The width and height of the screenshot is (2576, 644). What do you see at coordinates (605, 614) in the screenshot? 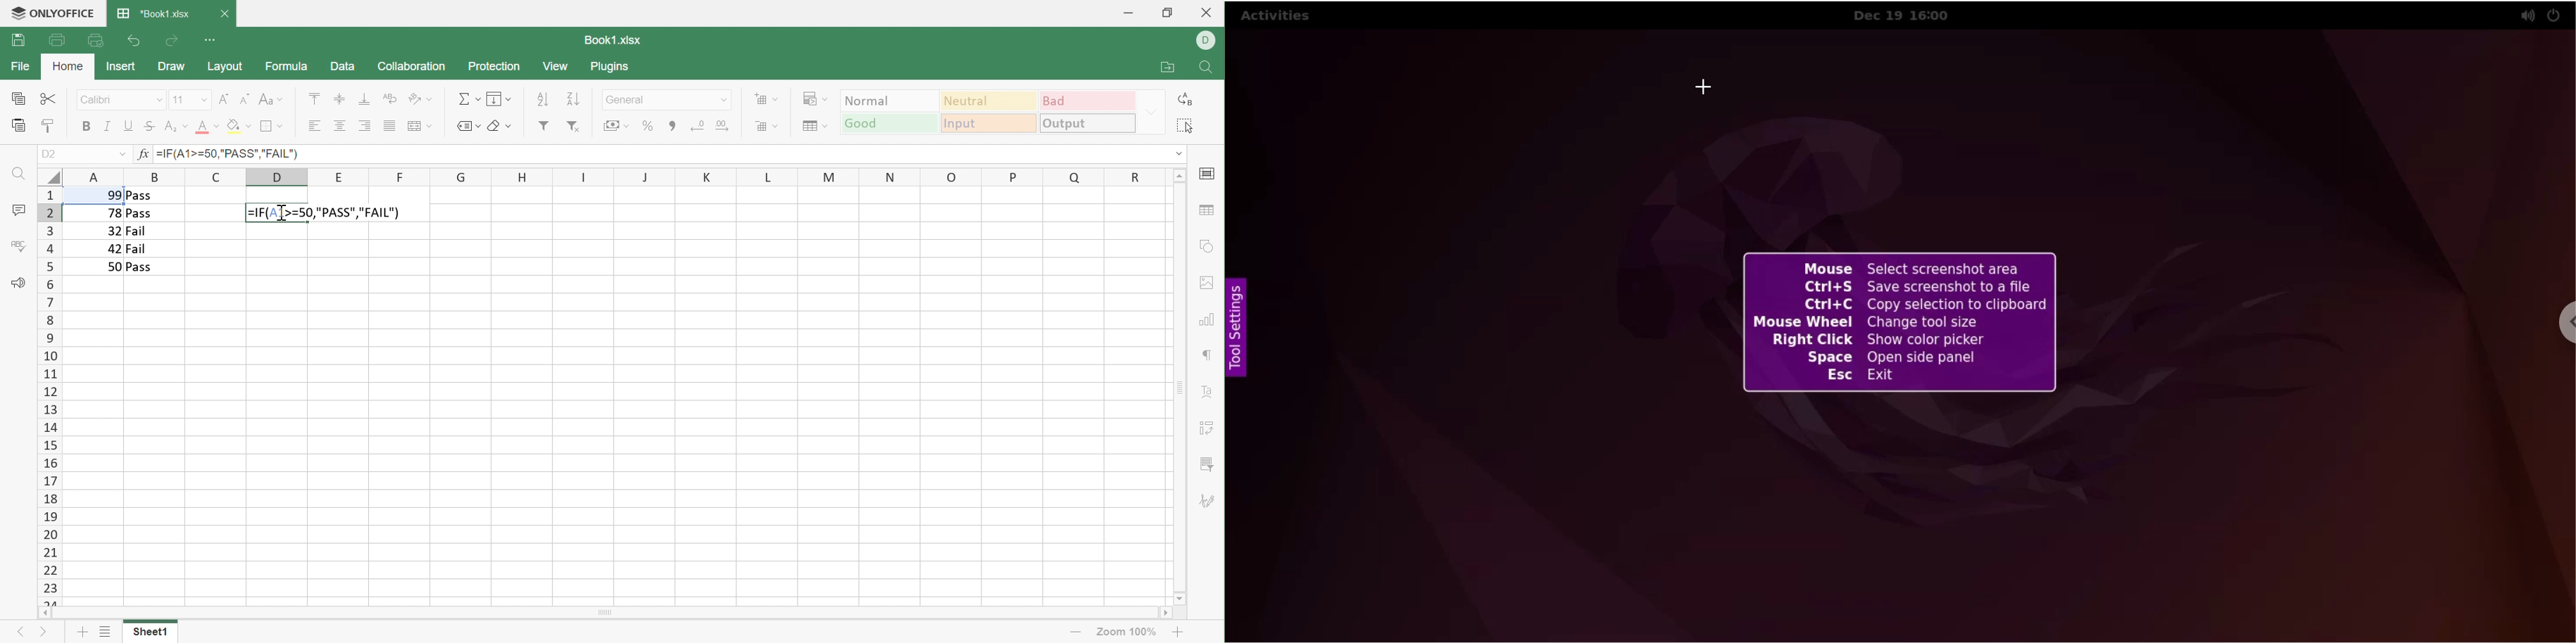
I see `Scroll bar` at bounding box center [605, 614].